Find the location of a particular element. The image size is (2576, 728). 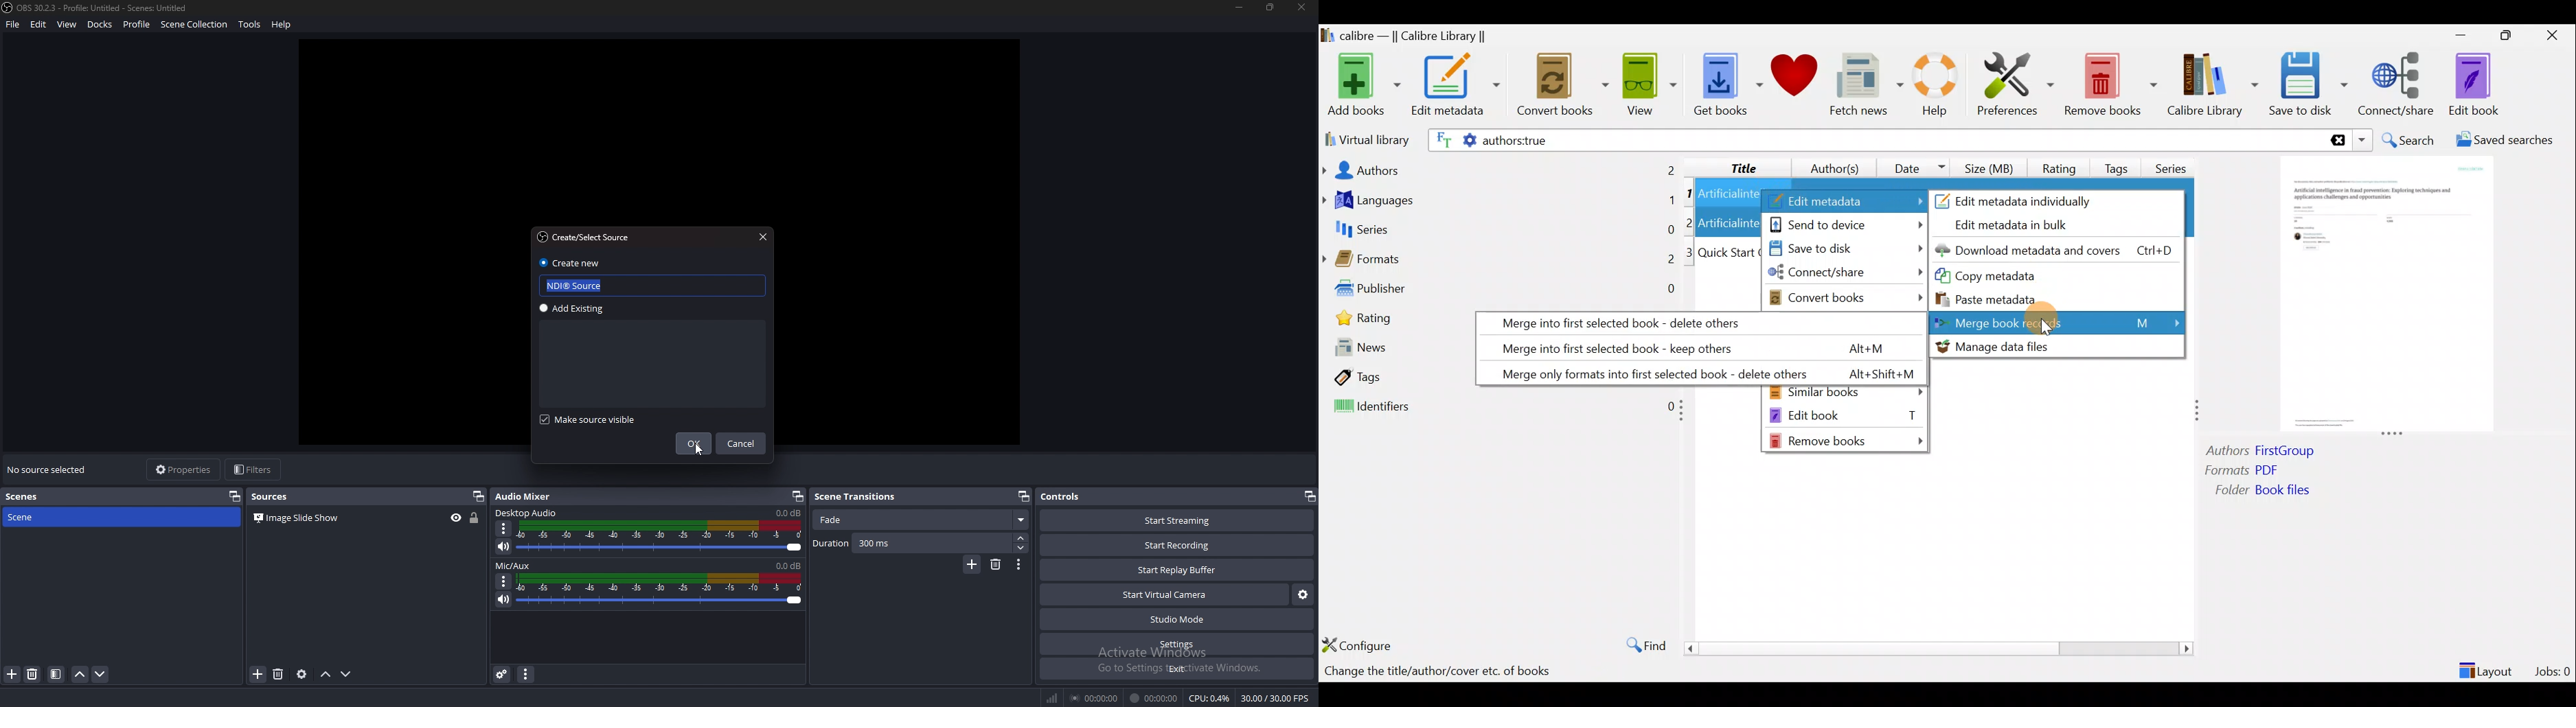

decrease duration is located at coordinates (1021, 547).